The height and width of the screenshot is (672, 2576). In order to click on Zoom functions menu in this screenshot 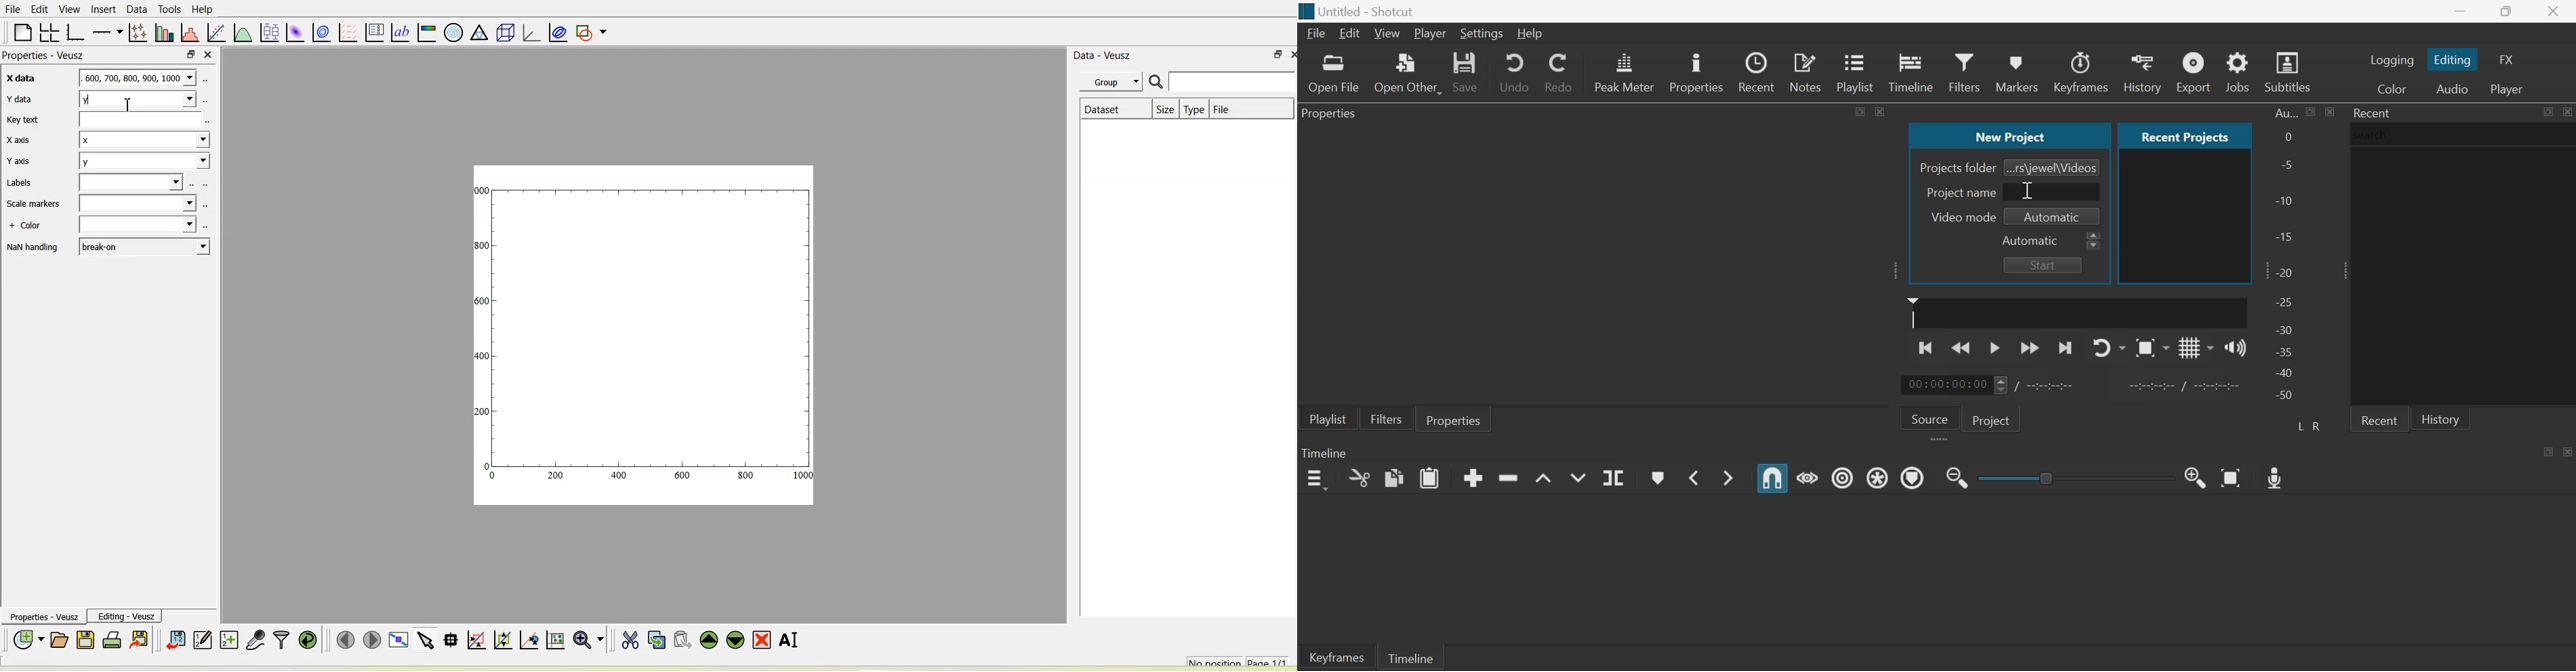, I will do `click(589, 640)`.